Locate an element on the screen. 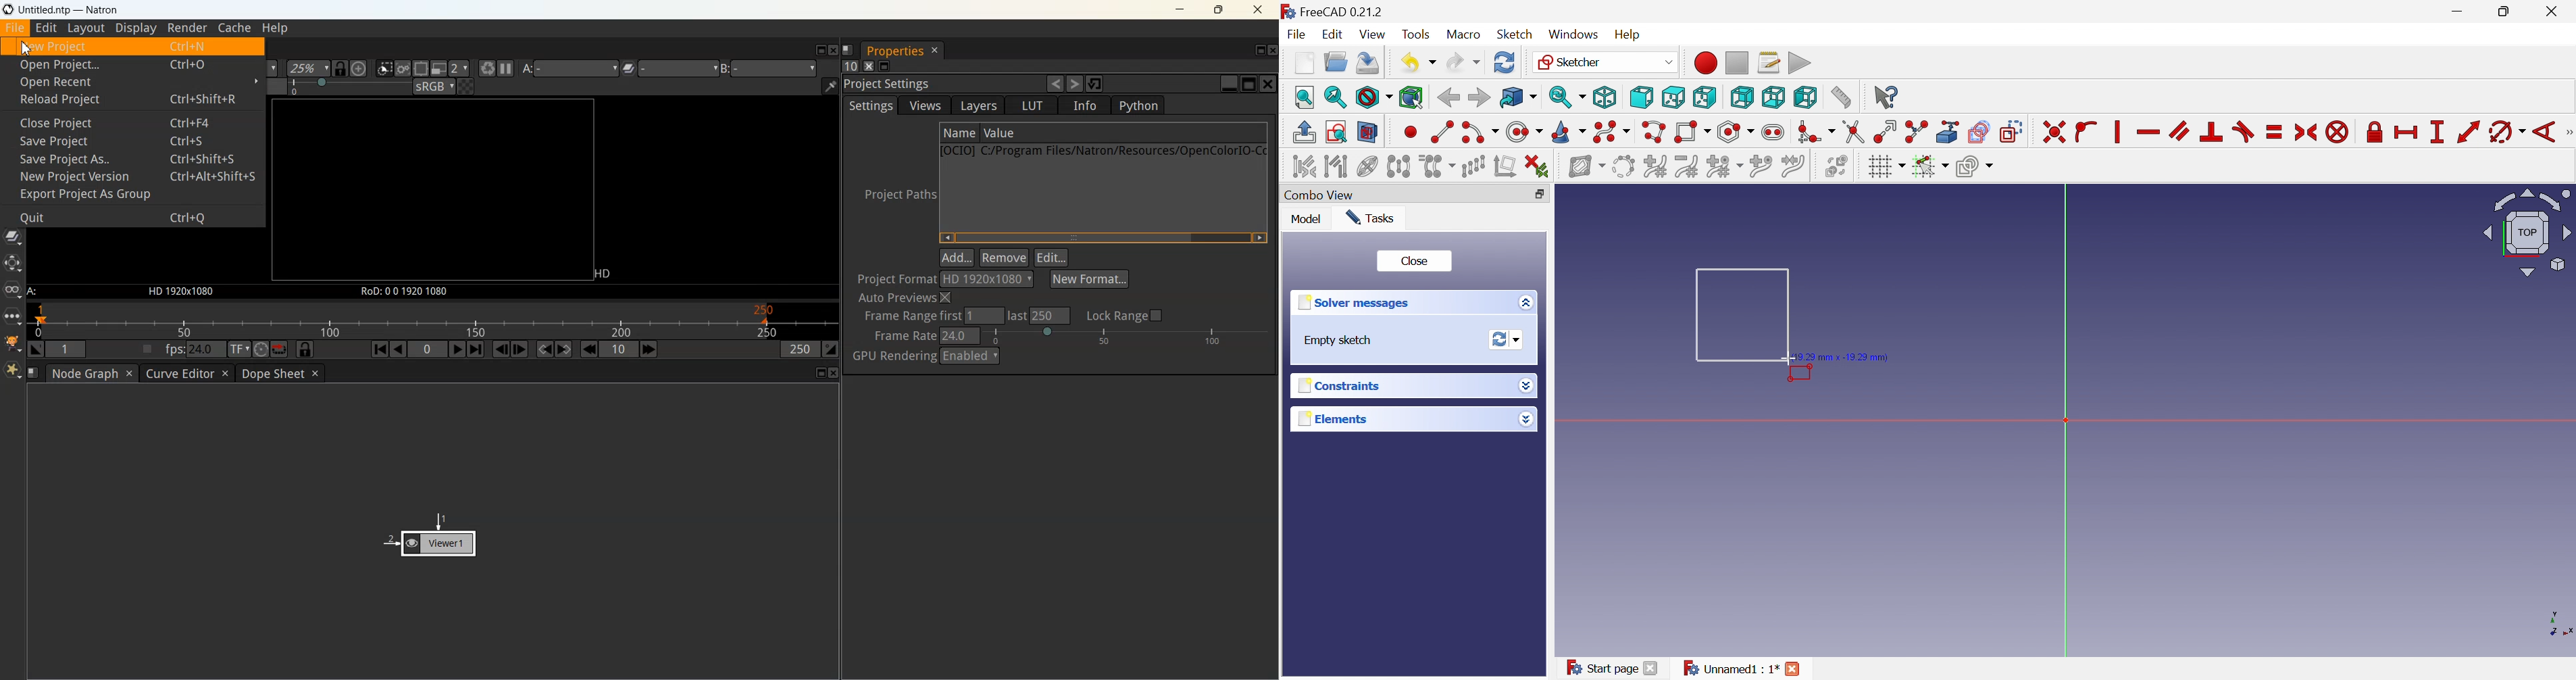  Create polyline is located at coordinates (1653, 132).